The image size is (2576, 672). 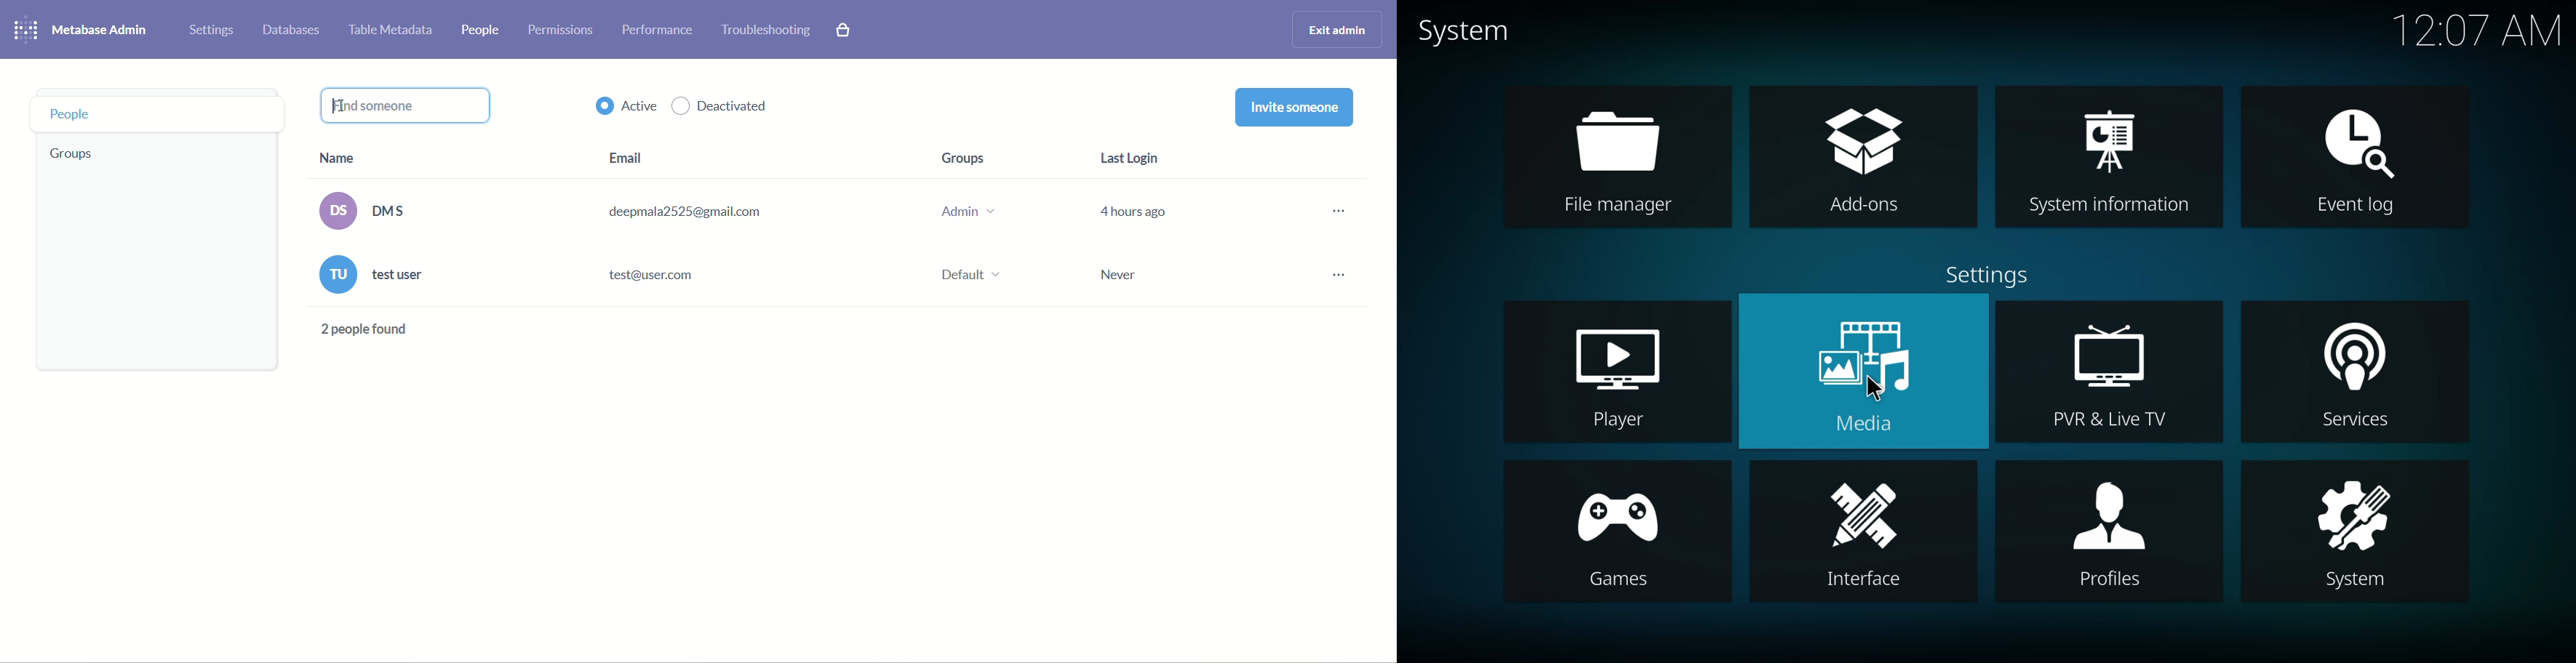 What do you see at coordinates (77, 157) in the screenshot?
I see `groups` at bounding box center [77, 157].